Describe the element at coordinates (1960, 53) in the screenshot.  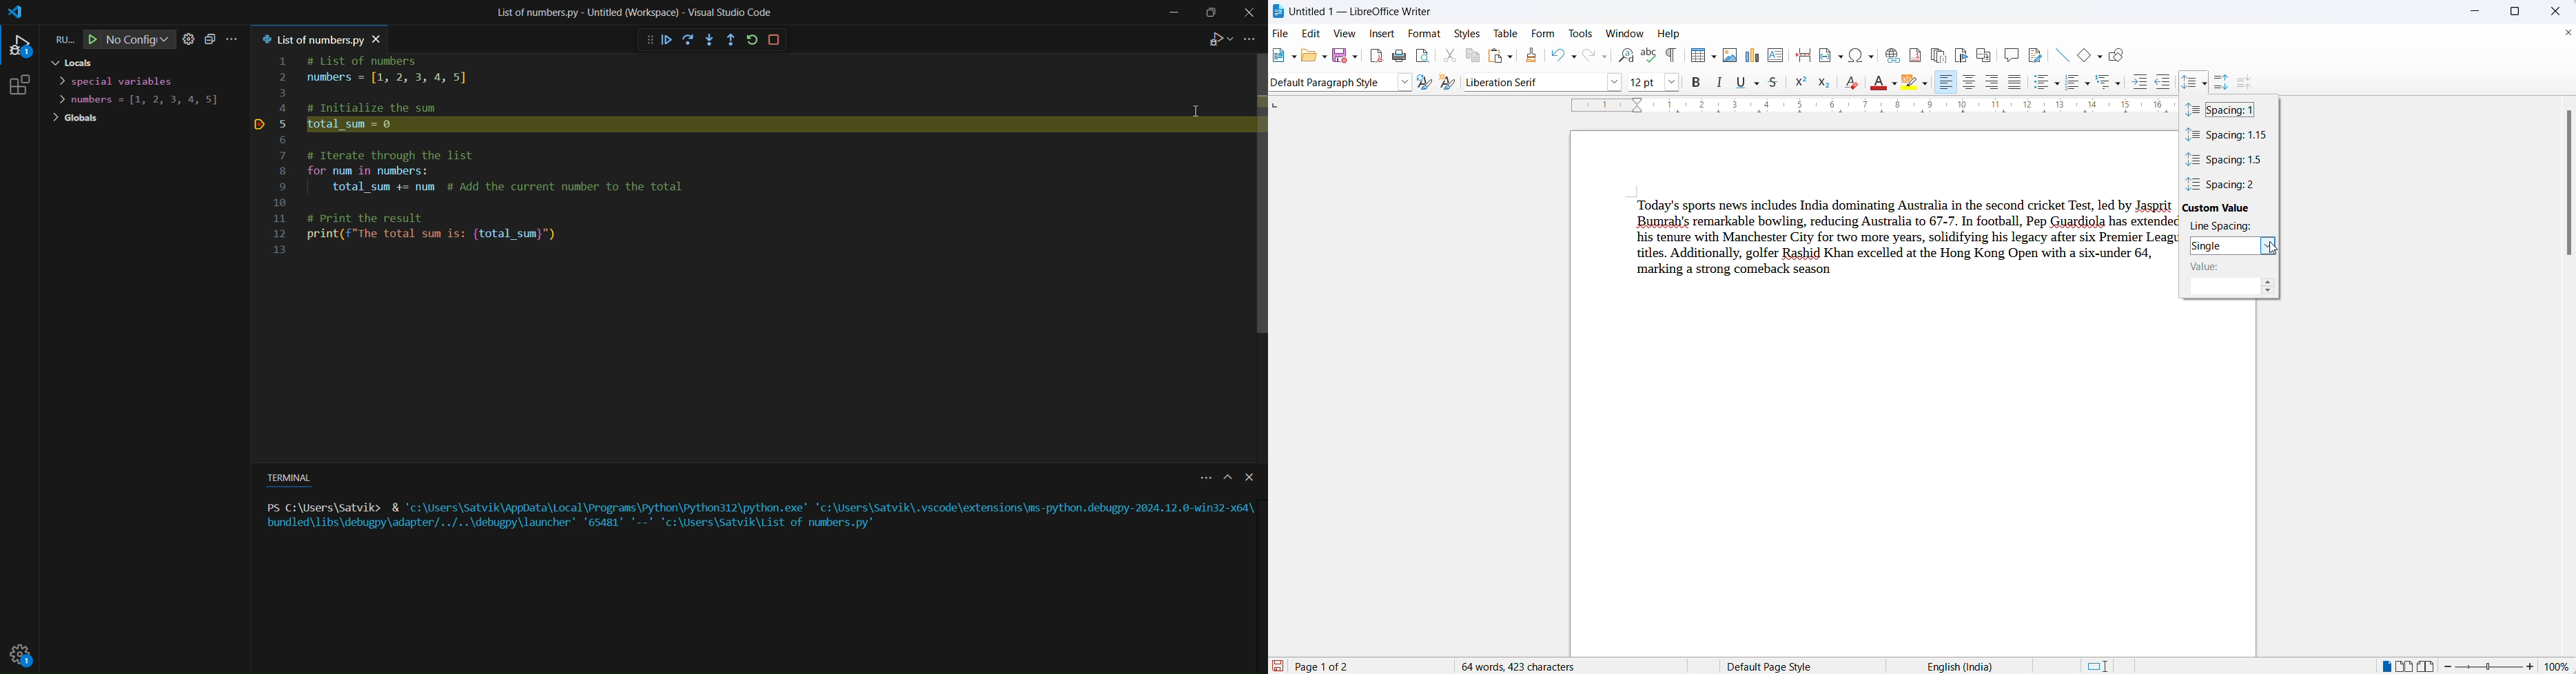
I see `insert bookmark` at that location.